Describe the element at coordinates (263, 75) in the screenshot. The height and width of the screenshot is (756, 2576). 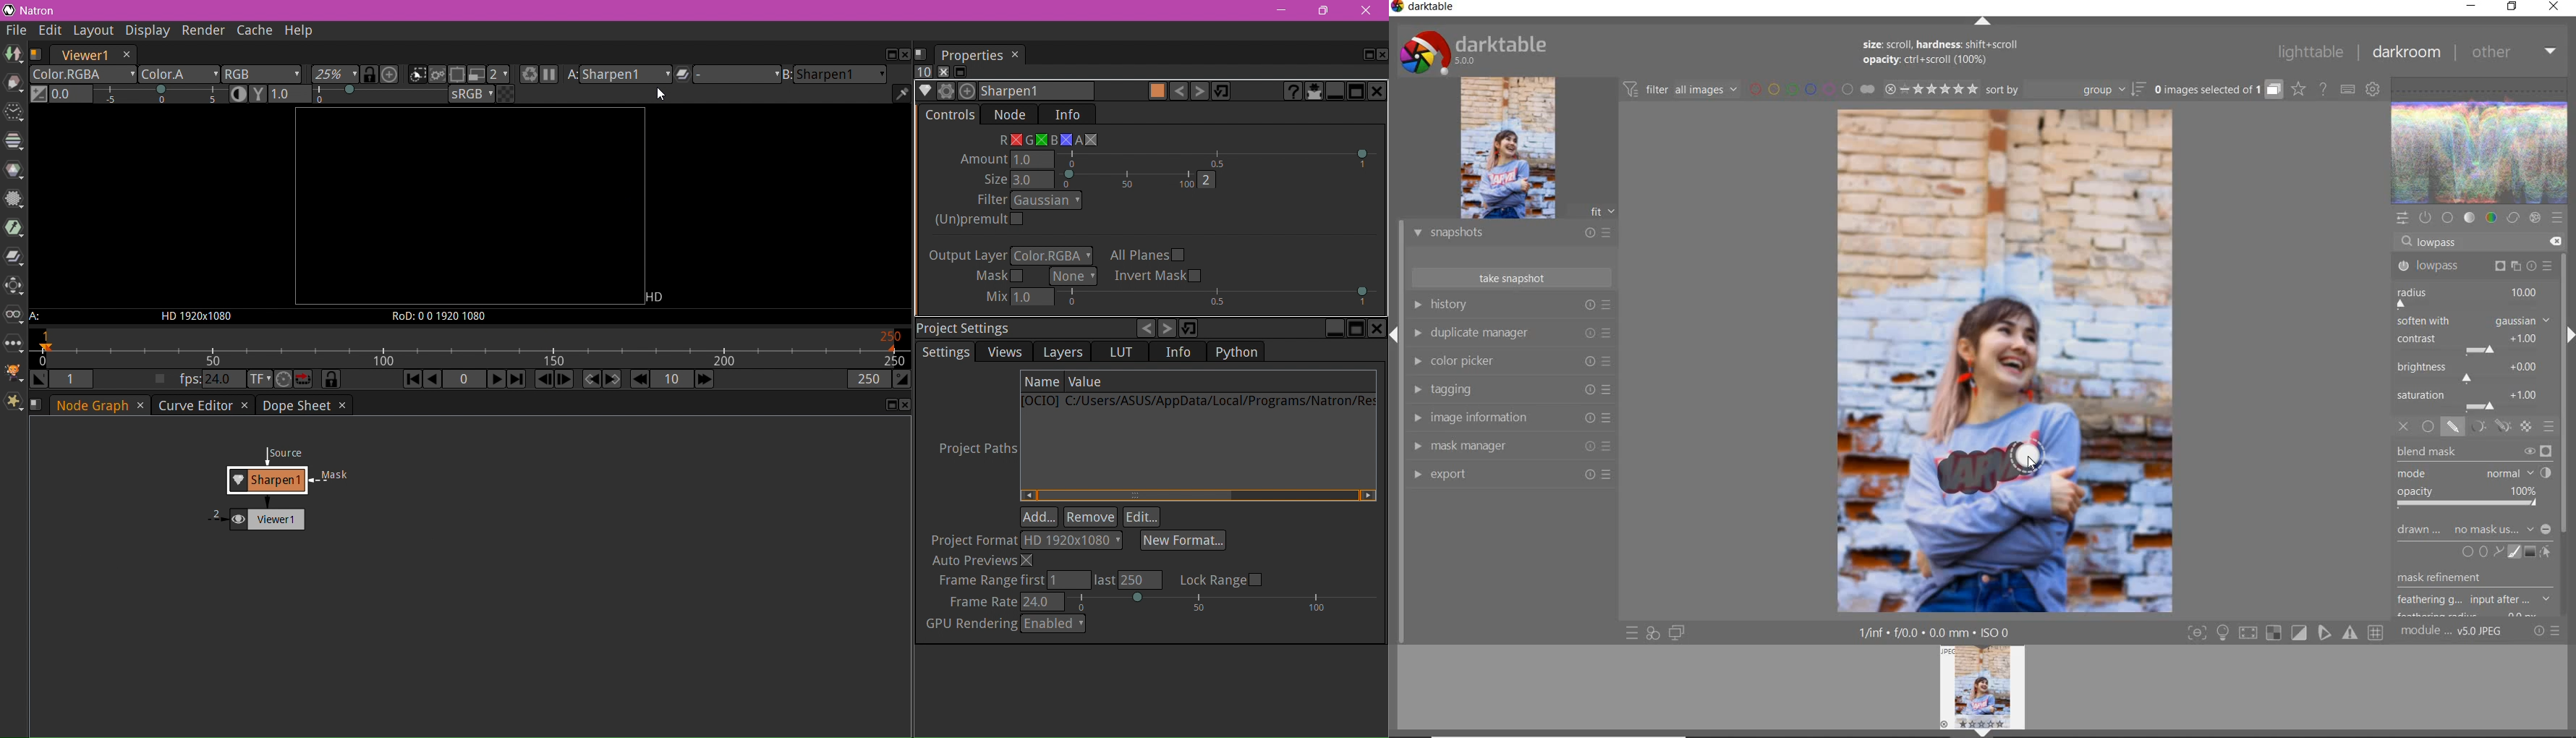
I see `The channels to display on the viewer` at that location.